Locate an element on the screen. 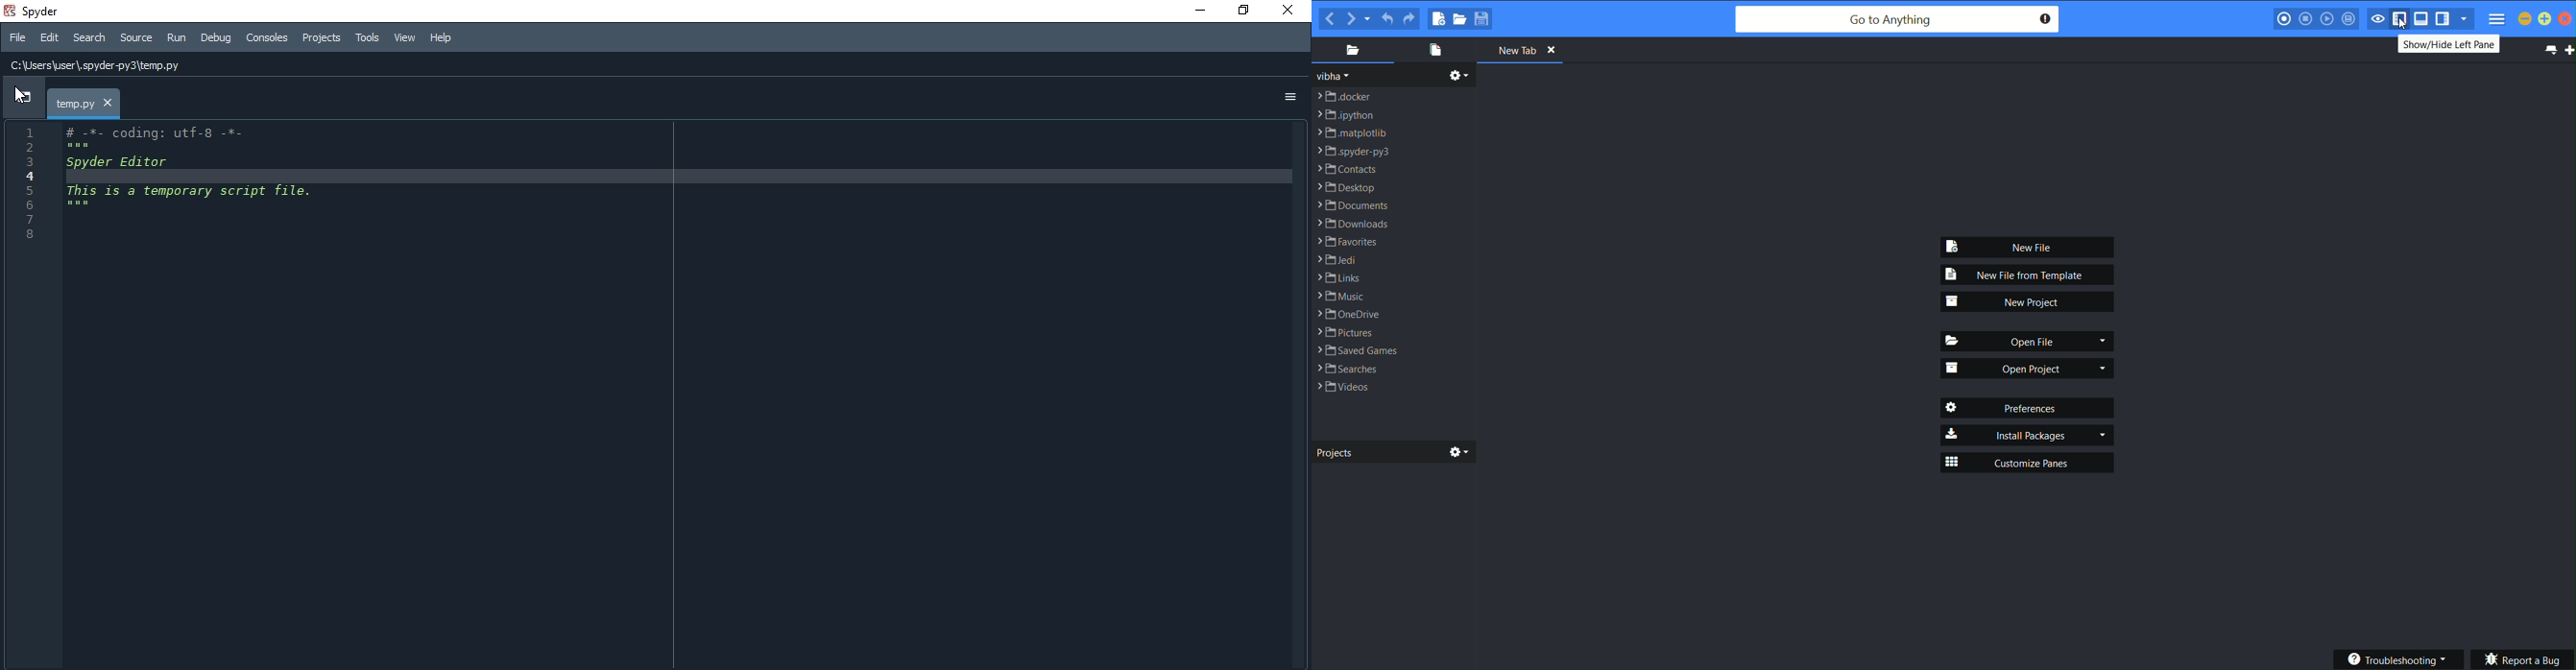  Edit is located at coordinates (51, 37).